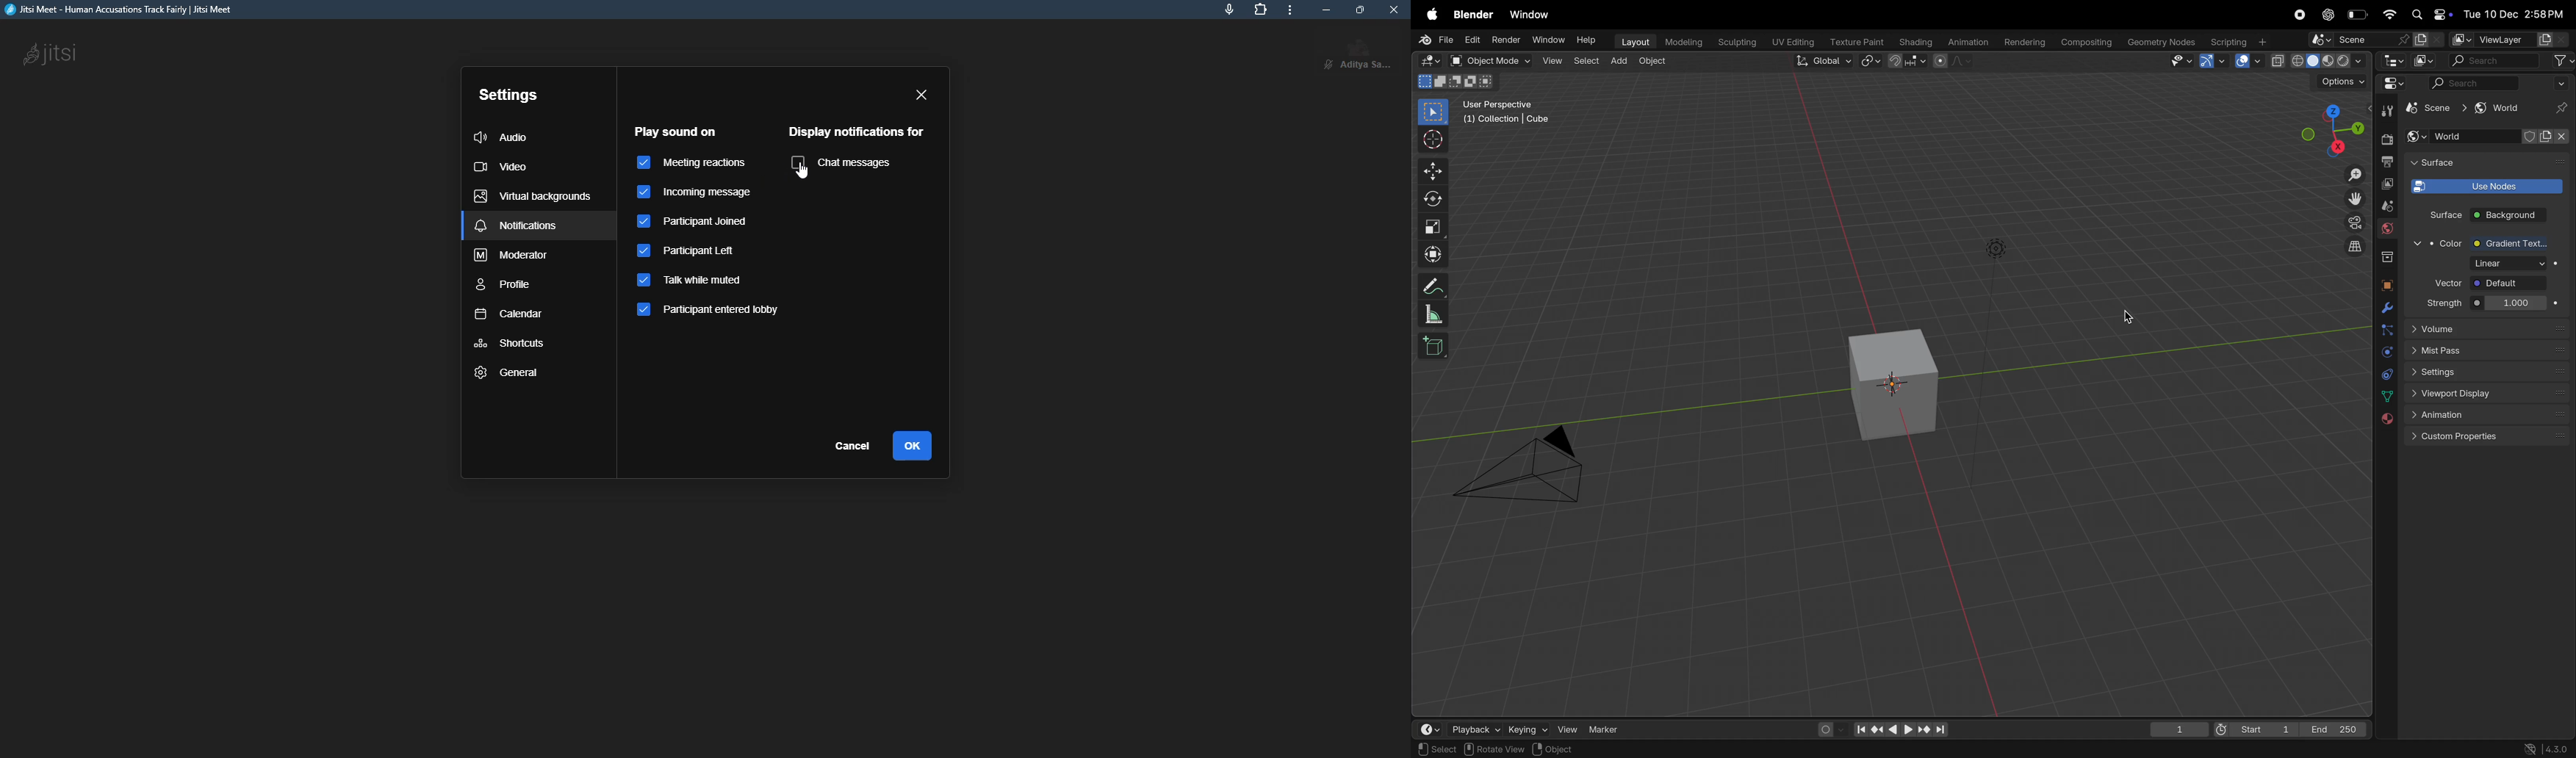 The width and height of the screenshot is (2576, 784). I want to click on move, so click(1433, 169).